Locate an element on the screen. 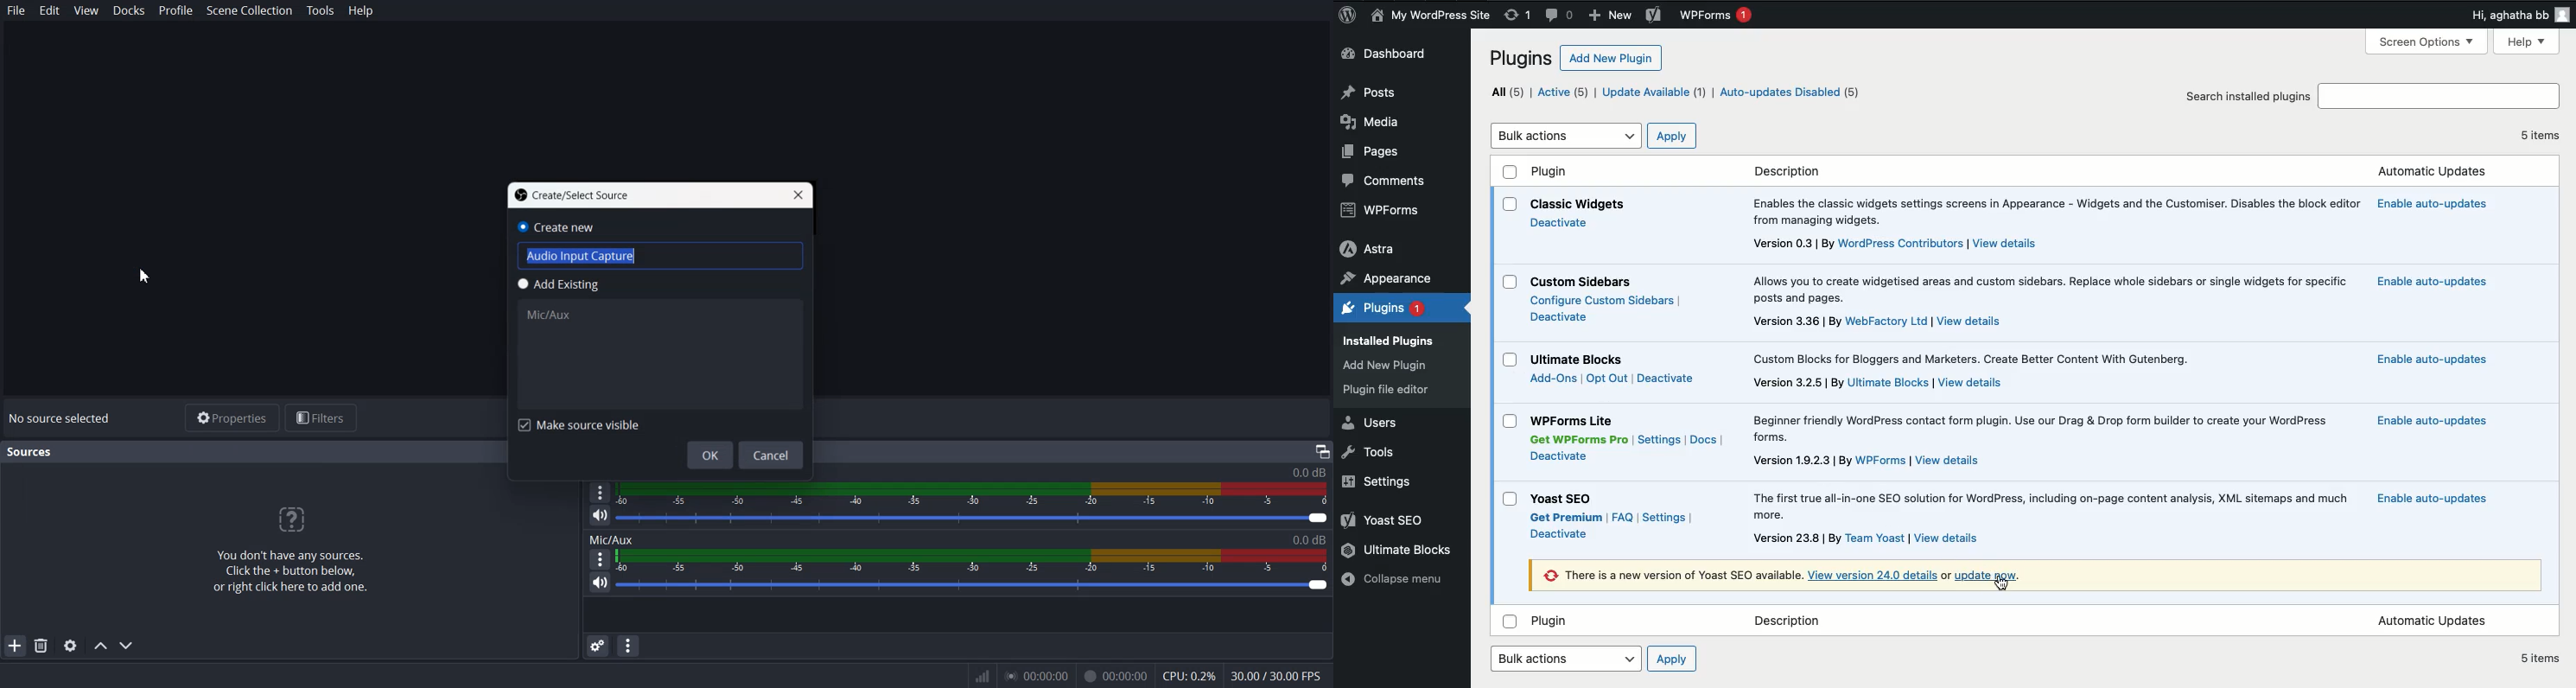  Text  is located at coordinates (572, 195).